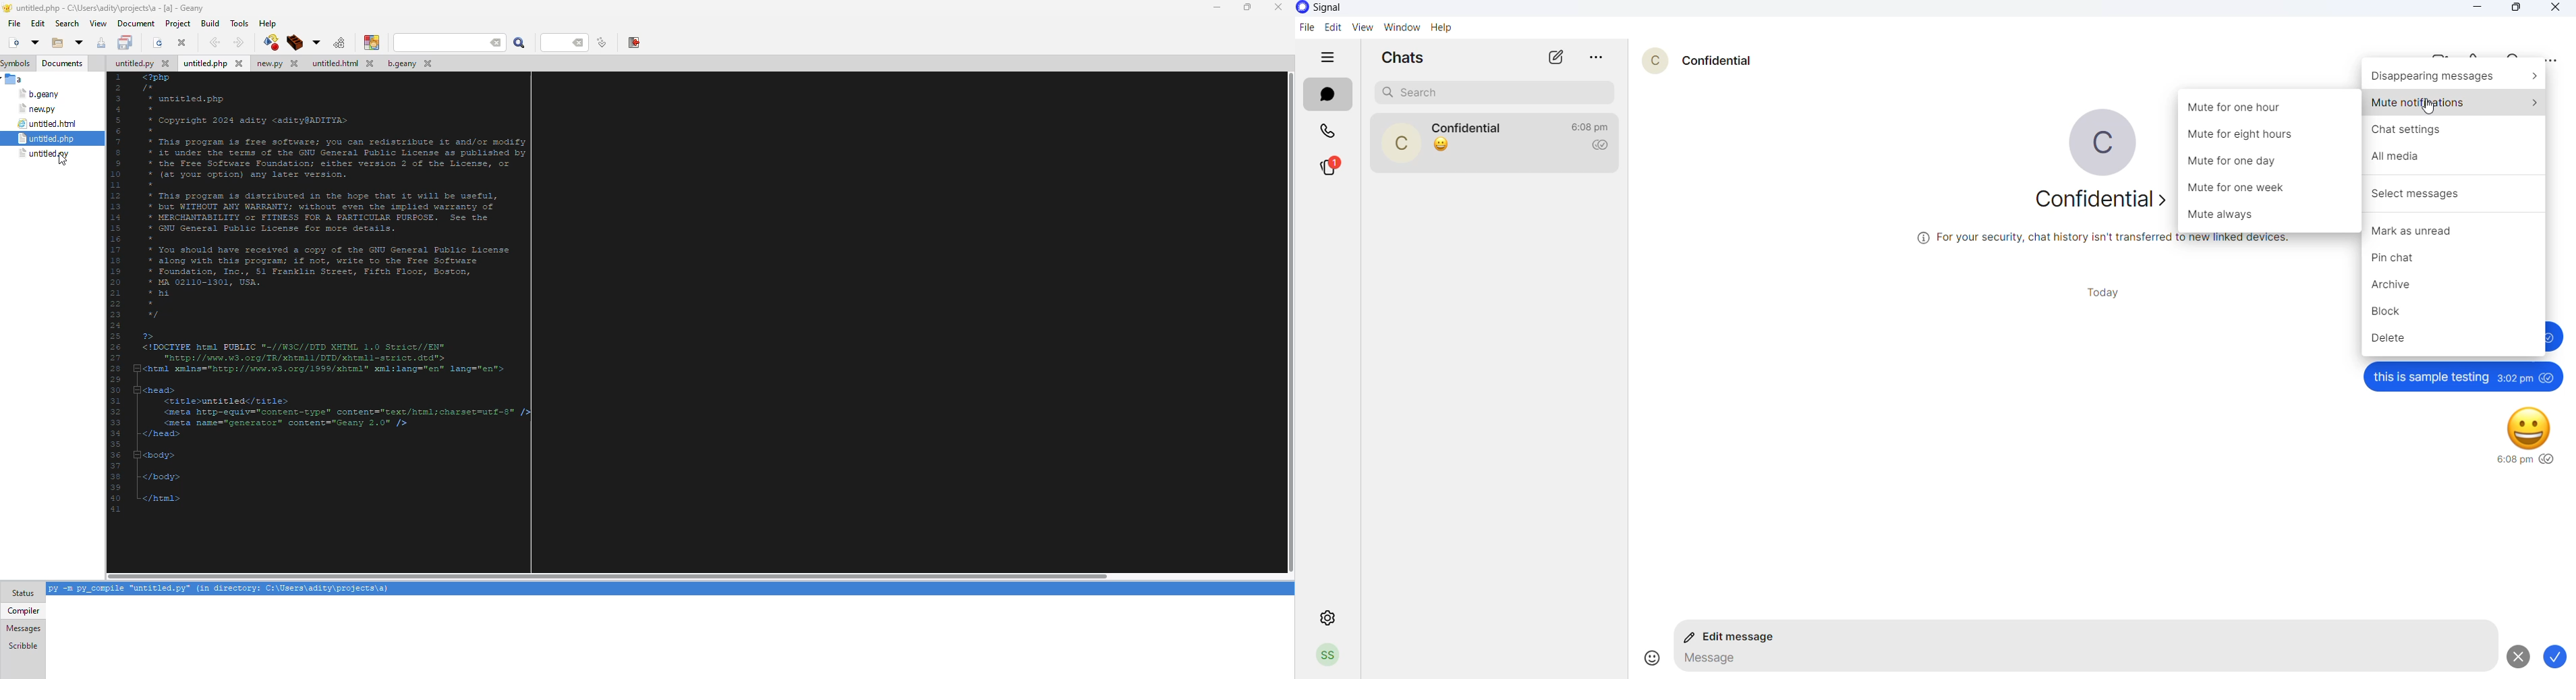 The image size is (2576, 700). Describe the element at coordinates (1337, 8) in the screenshot. I see `application name and logo` at that location.